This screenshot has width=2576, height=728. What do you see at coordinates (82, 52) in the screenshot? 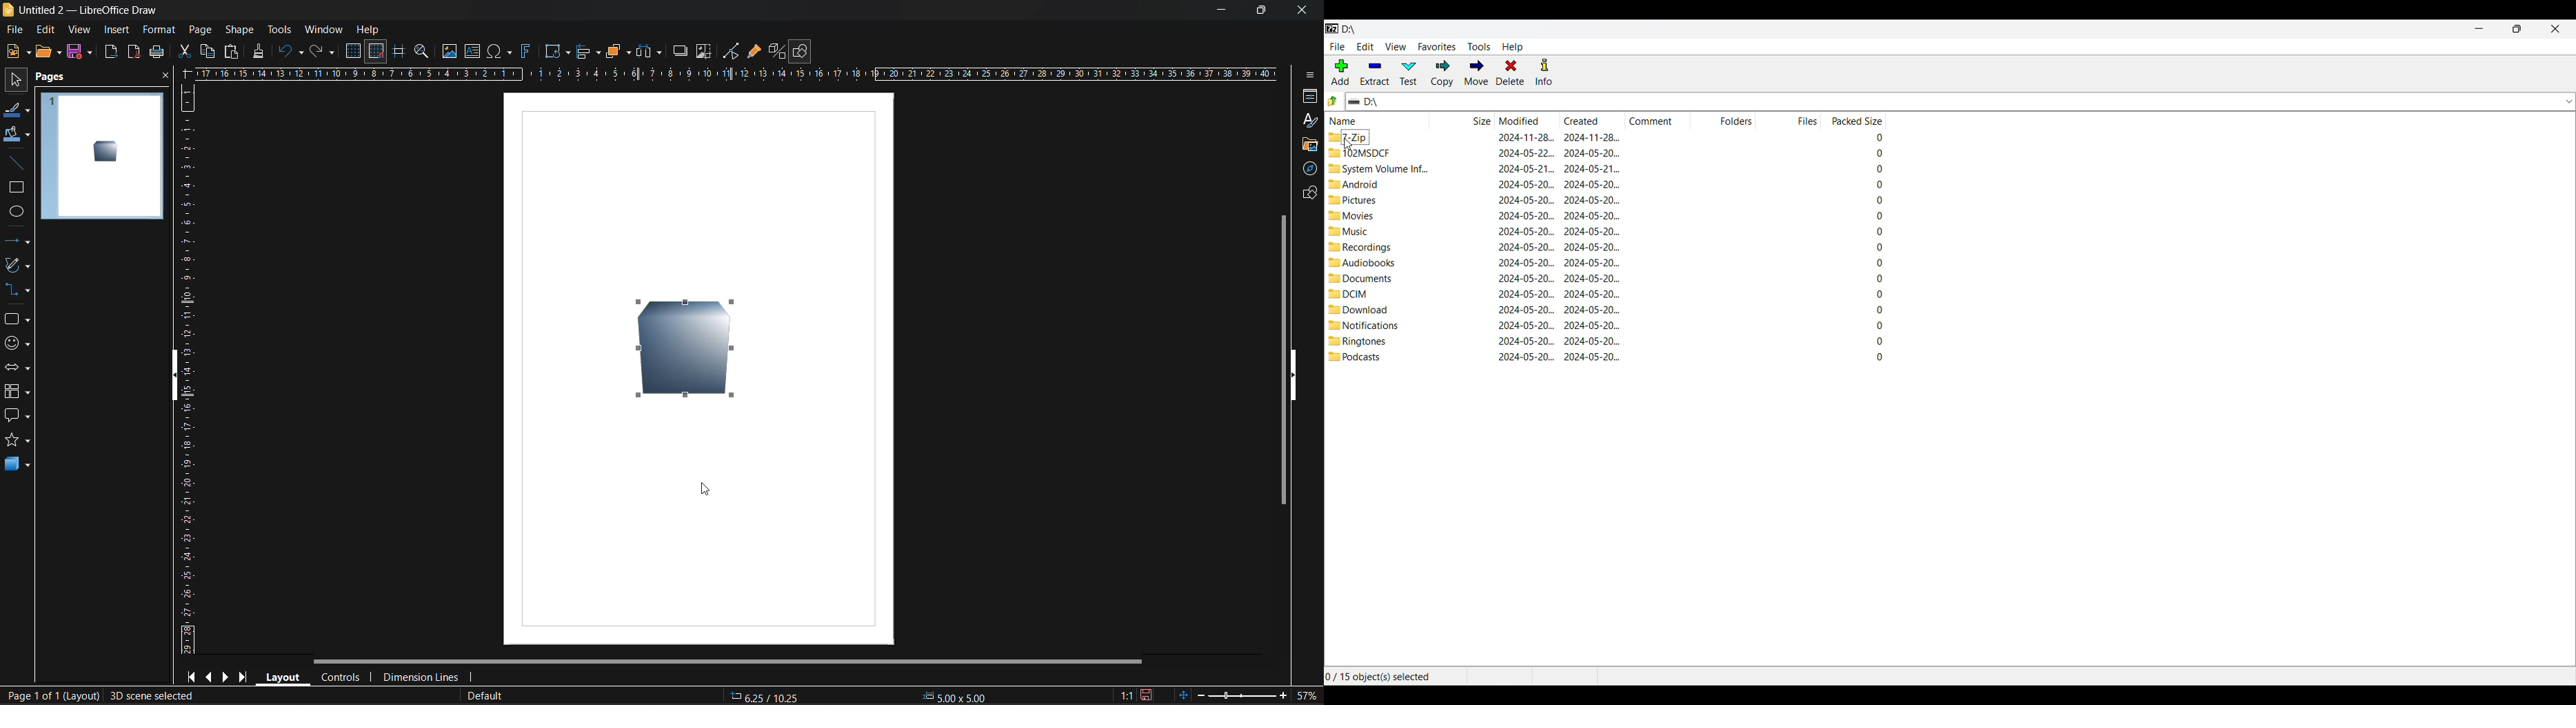
I see `save` at bounding box center [82, 52].